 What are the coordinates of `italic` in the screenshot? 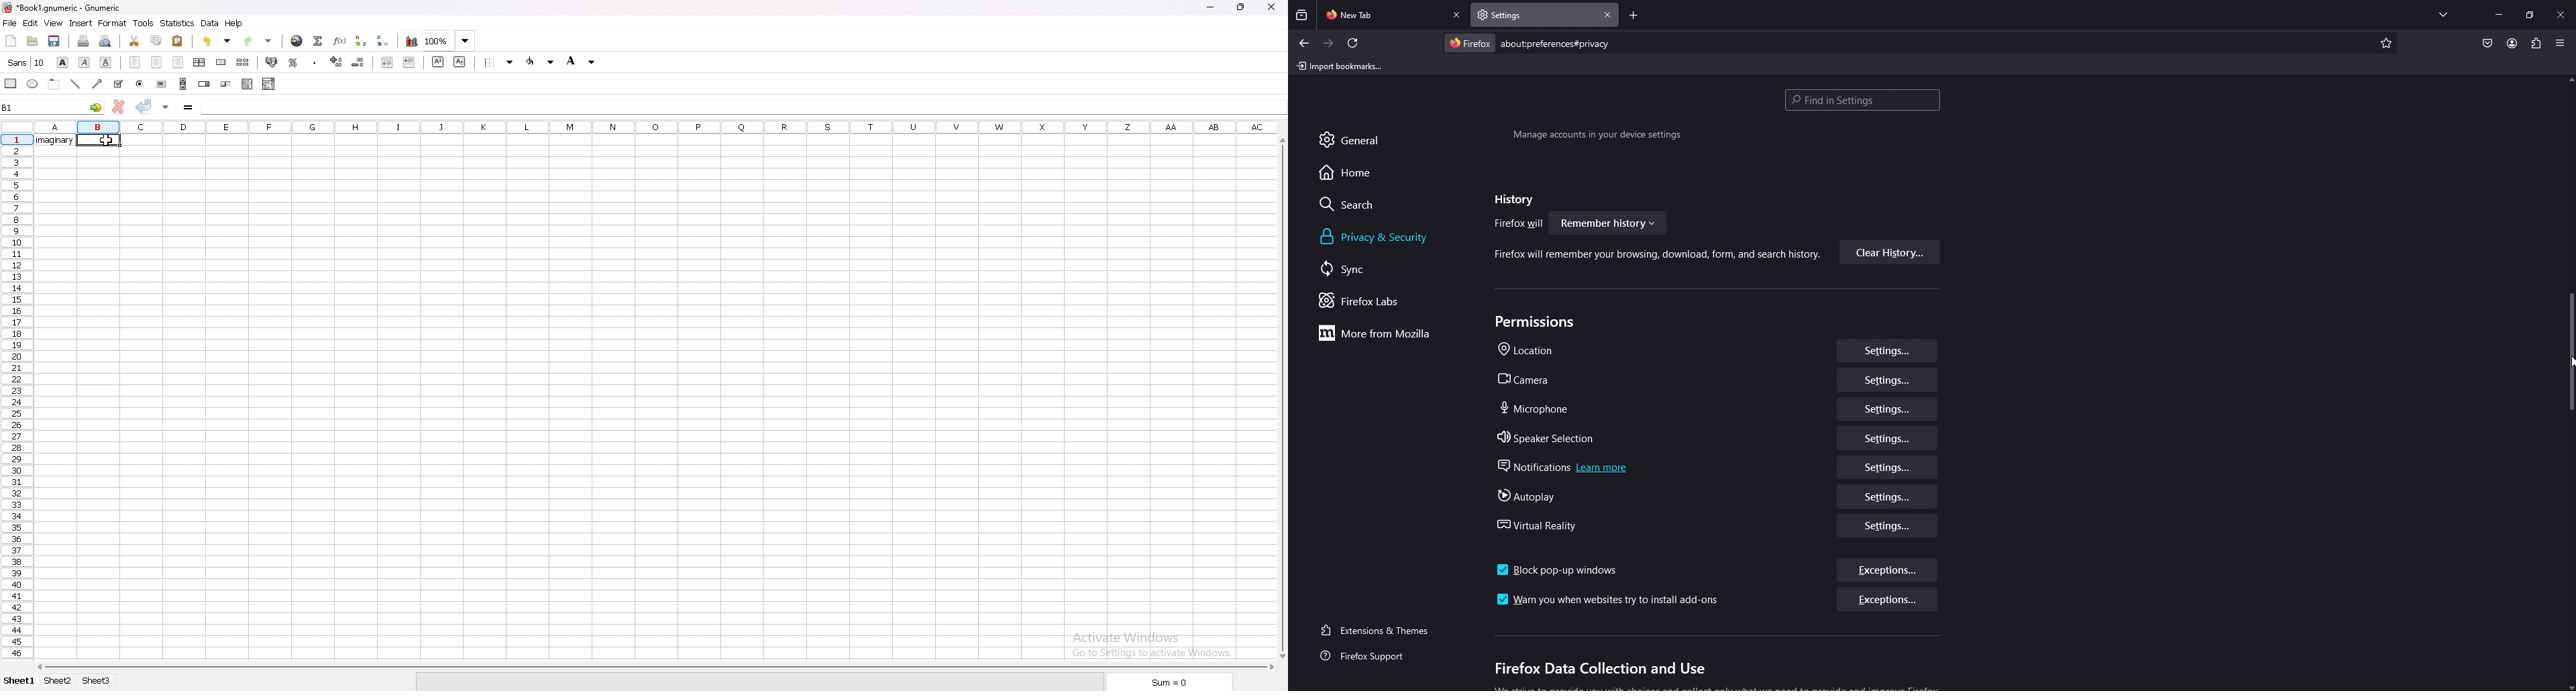 It's located at (85, 62).